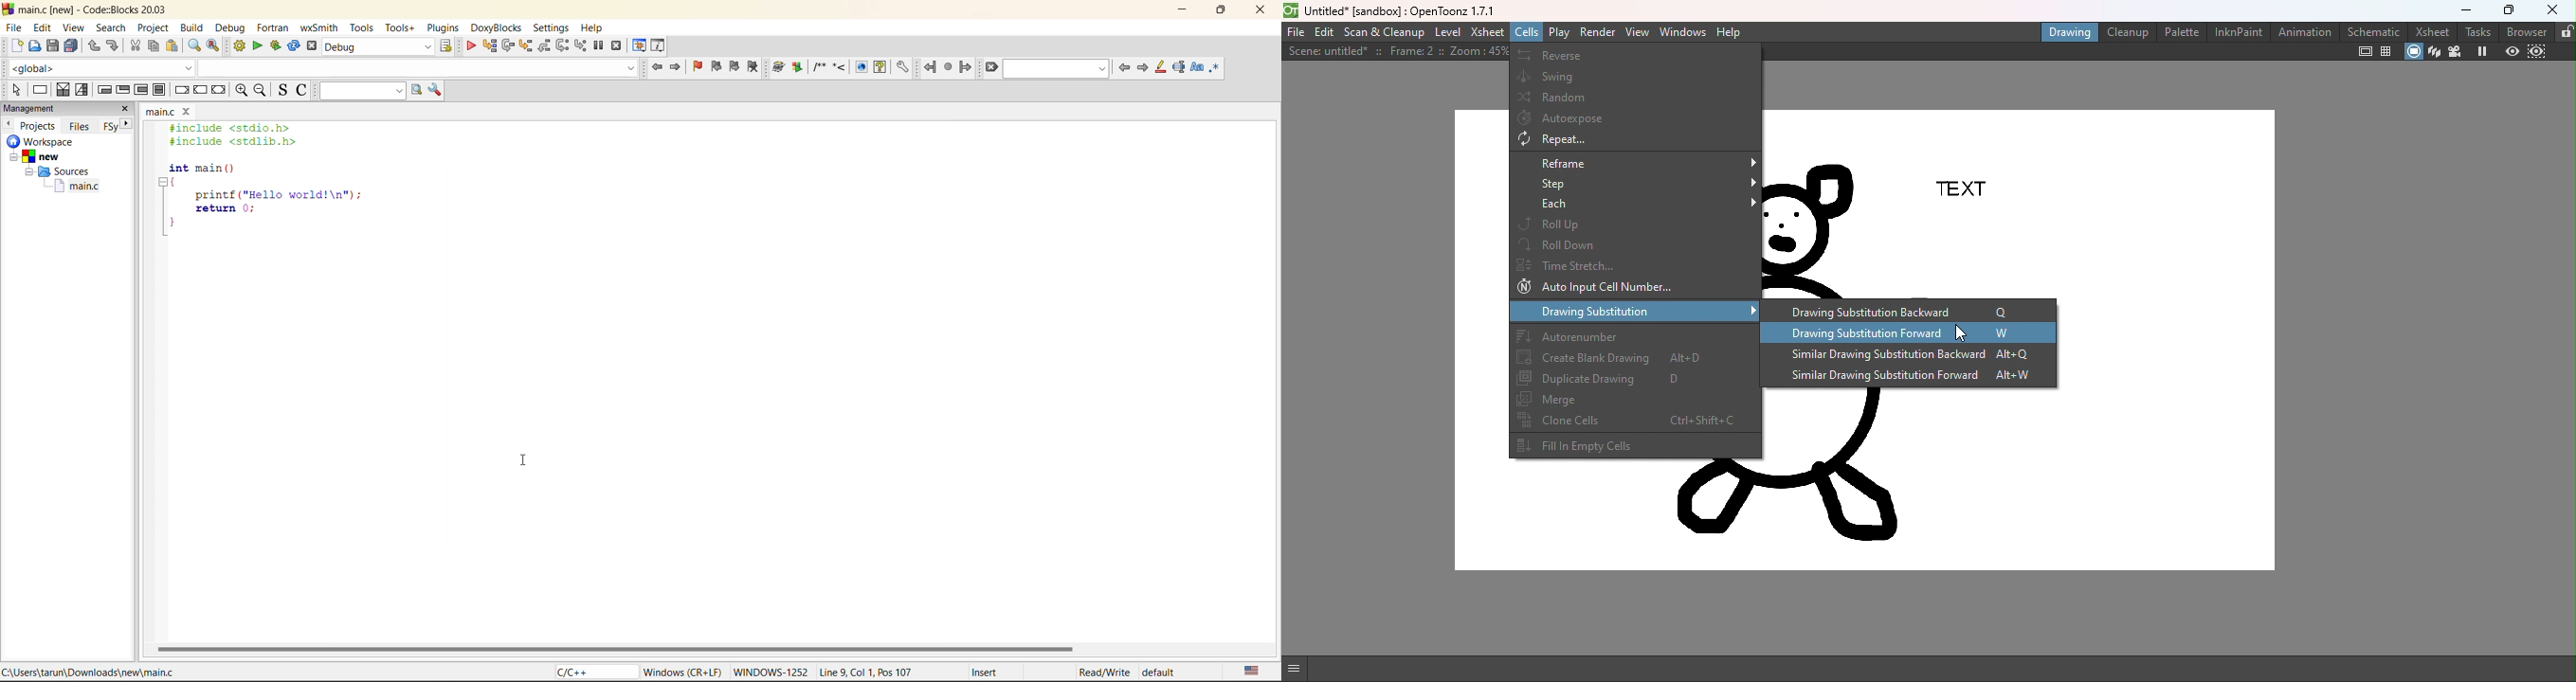 The image size is (2576, 700). I want to click on Palette, so click(2181, 33).